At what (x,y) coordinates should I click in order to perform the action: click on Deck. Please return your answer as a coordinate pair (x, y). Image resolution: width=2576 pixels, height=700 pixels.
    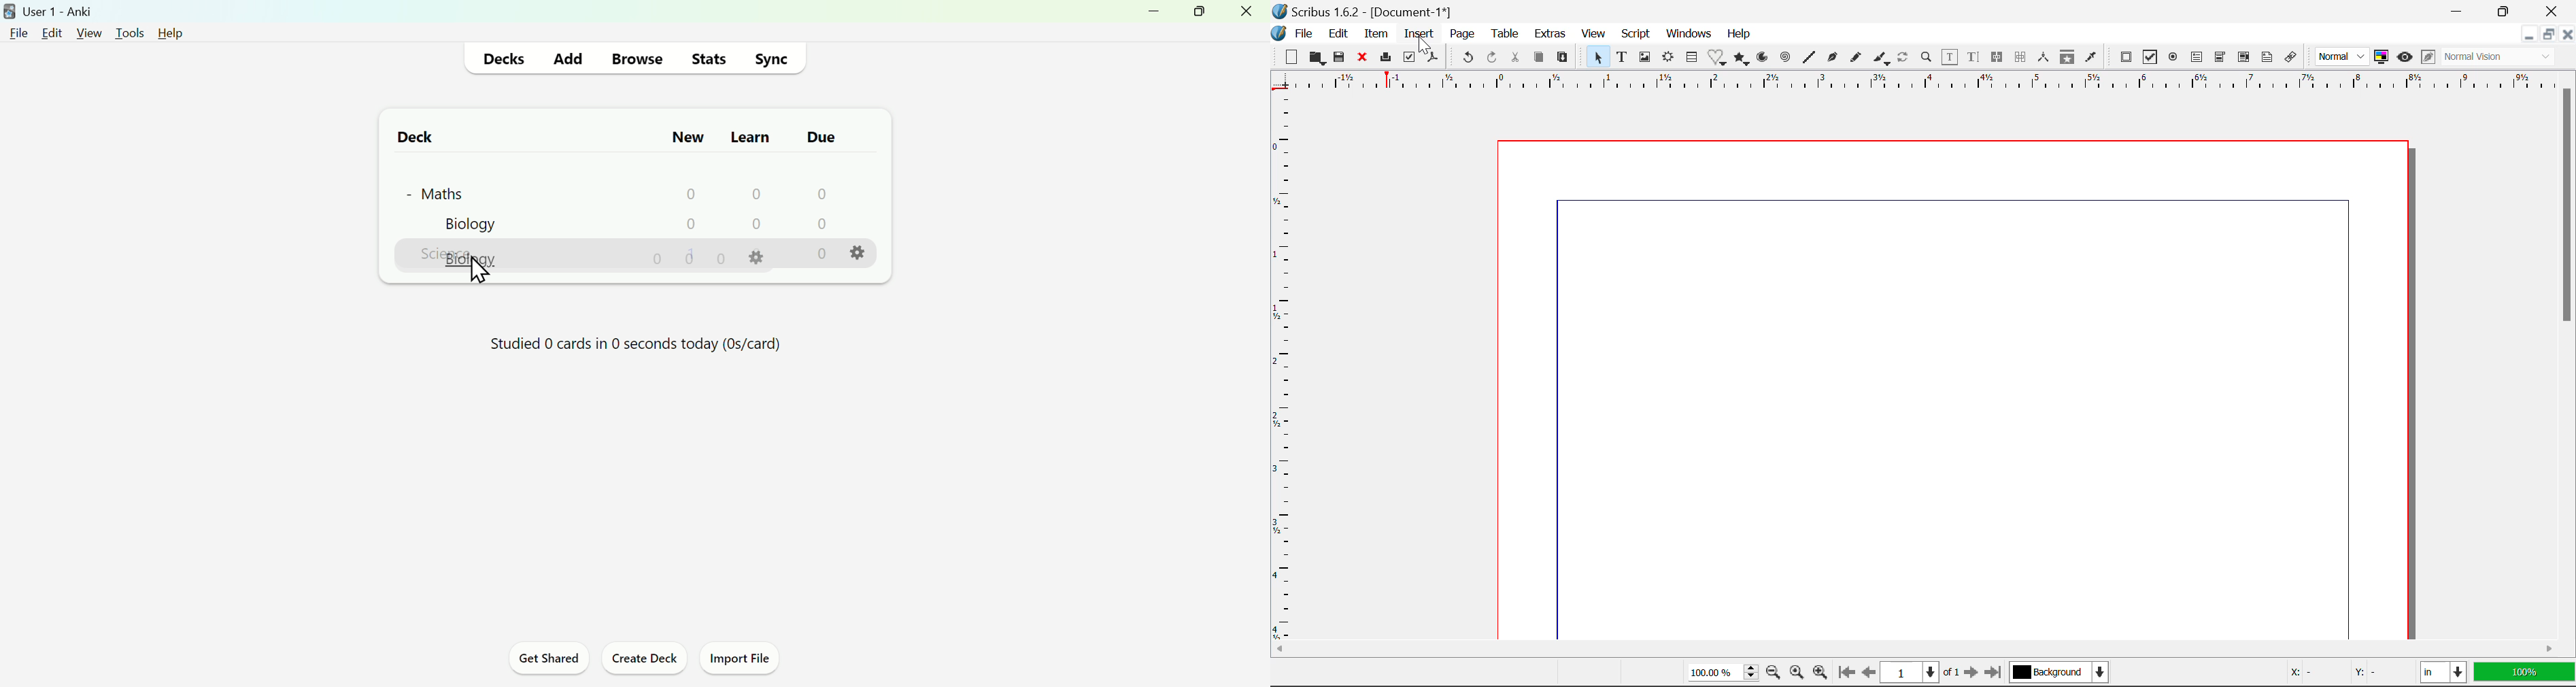
    Looking at the image, I should click on (408, 136).